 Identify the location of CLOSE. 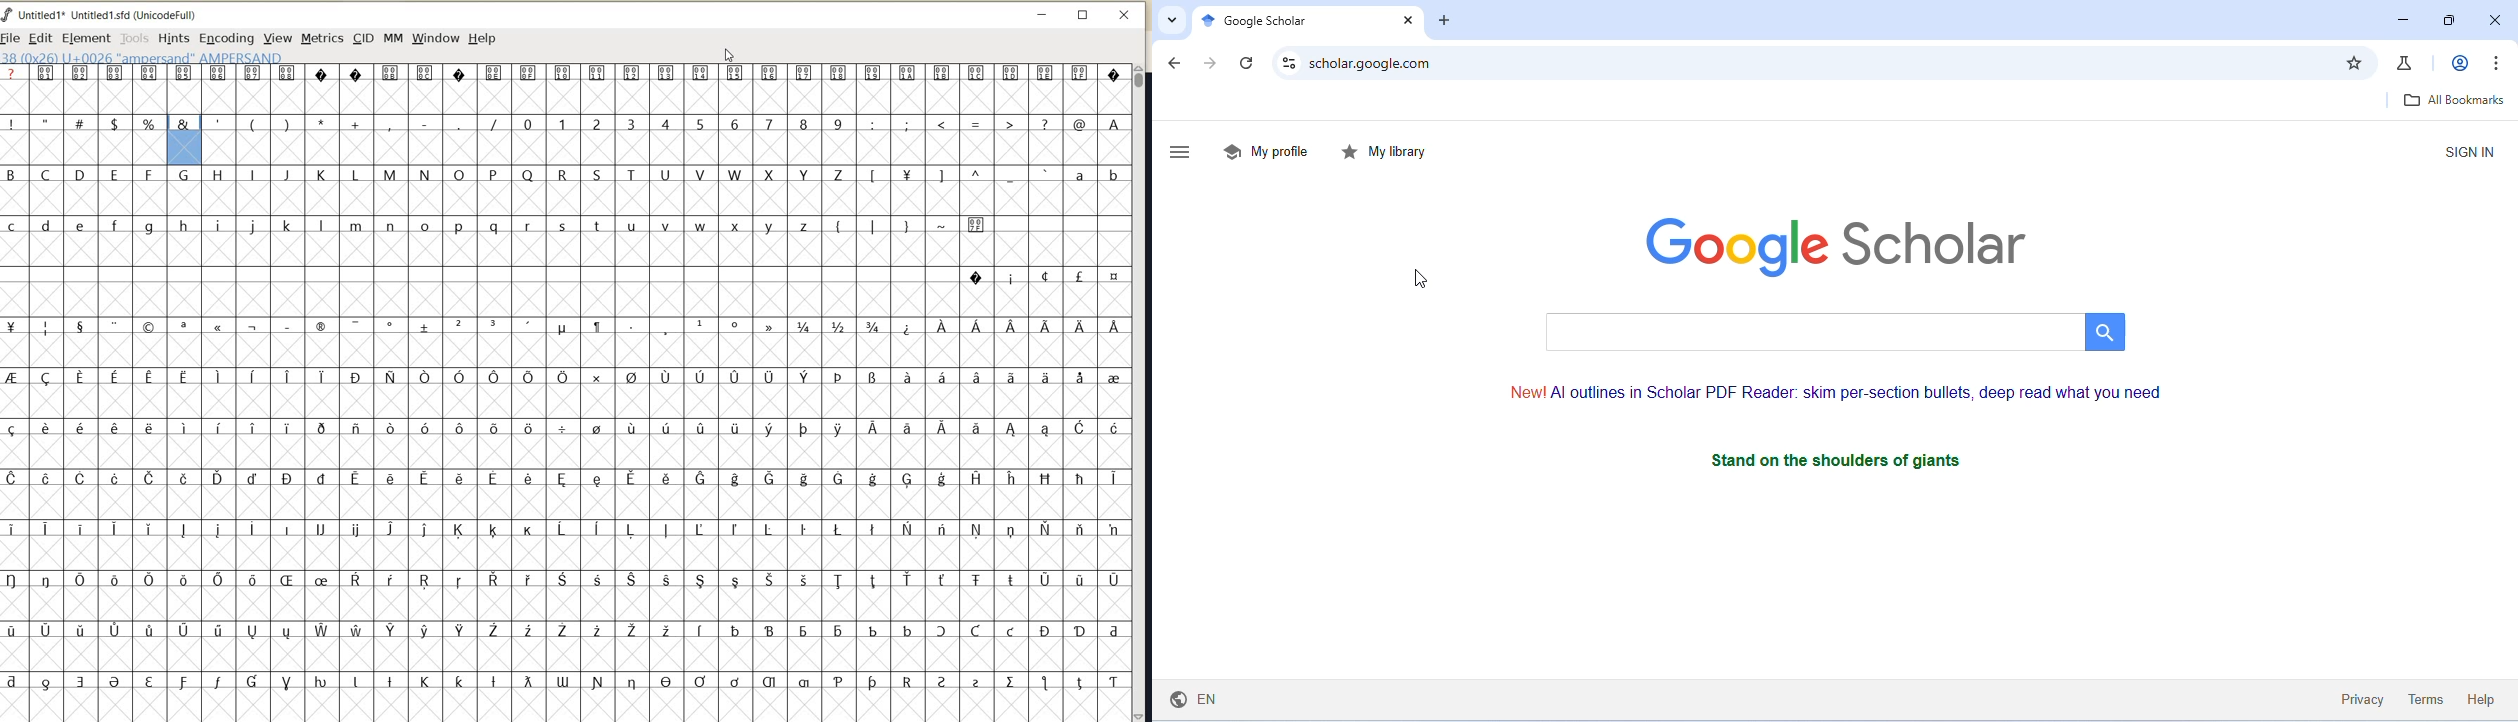
(1126, 15).